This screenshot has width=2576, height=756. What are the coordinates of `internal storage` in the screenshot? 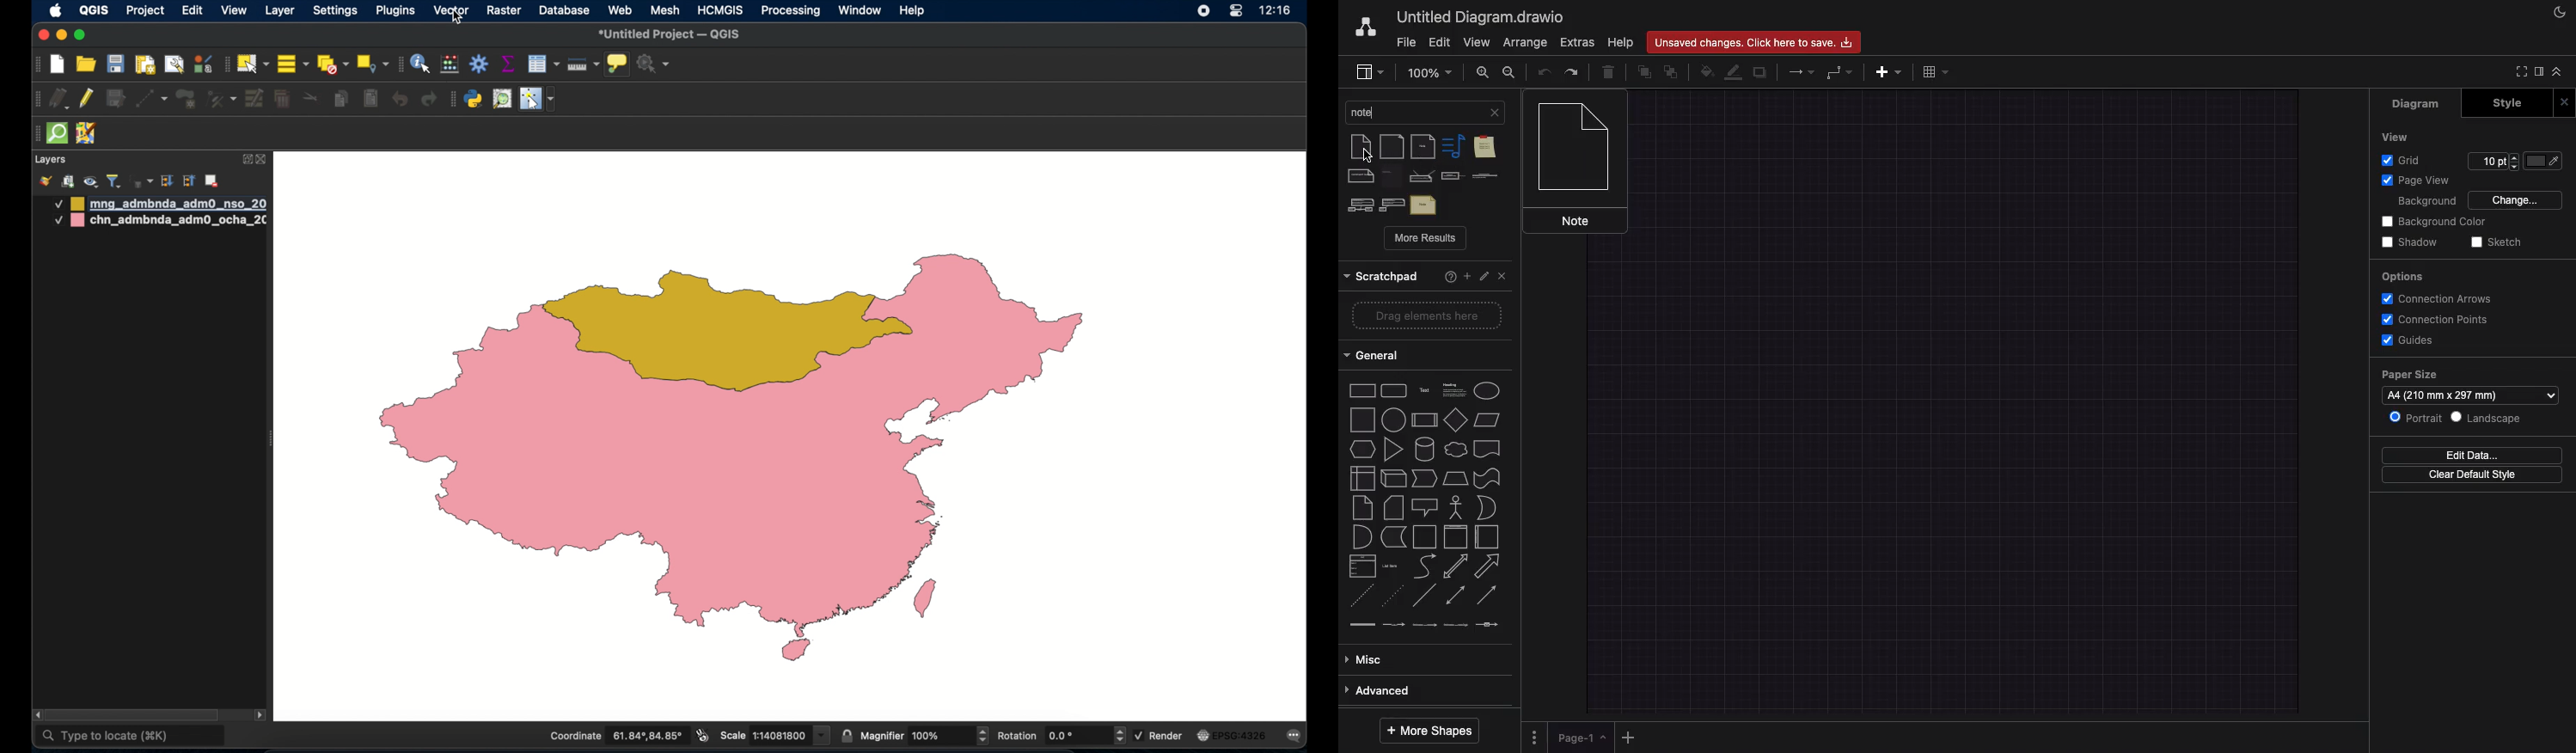 It's located at (1361, 478).